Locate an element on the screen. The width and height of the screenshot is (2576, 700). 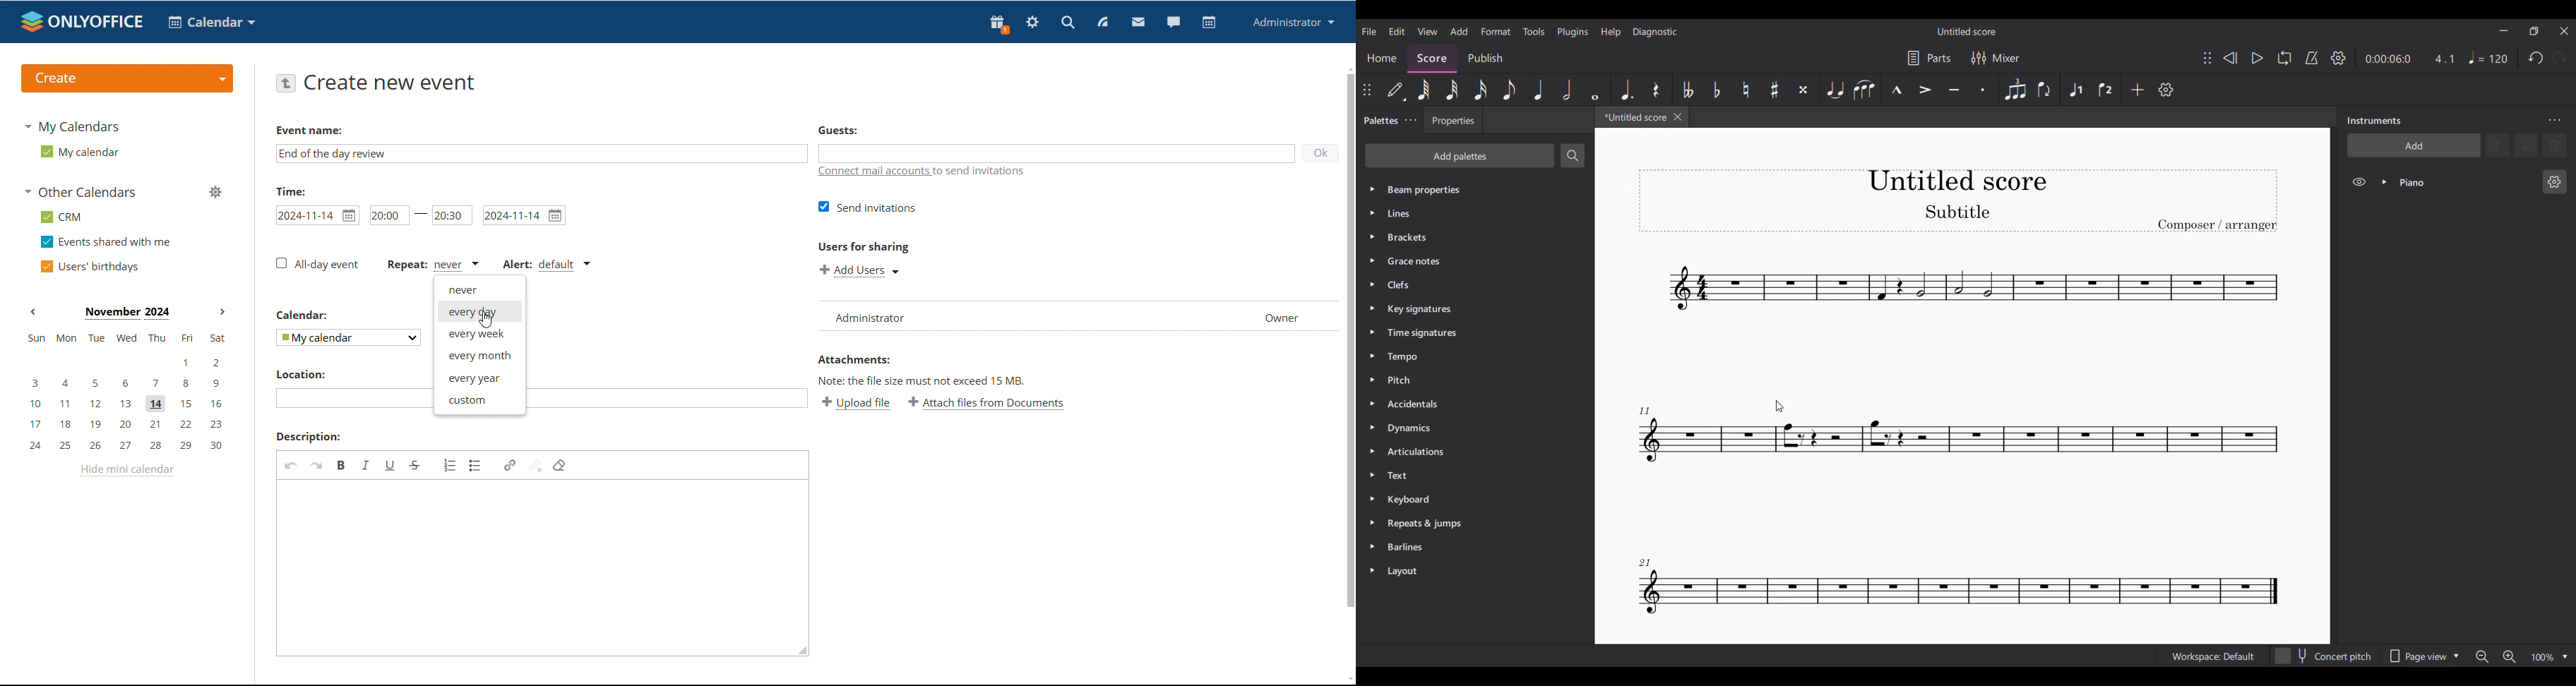
Toggle flat is located at coordinates (1717, 90).